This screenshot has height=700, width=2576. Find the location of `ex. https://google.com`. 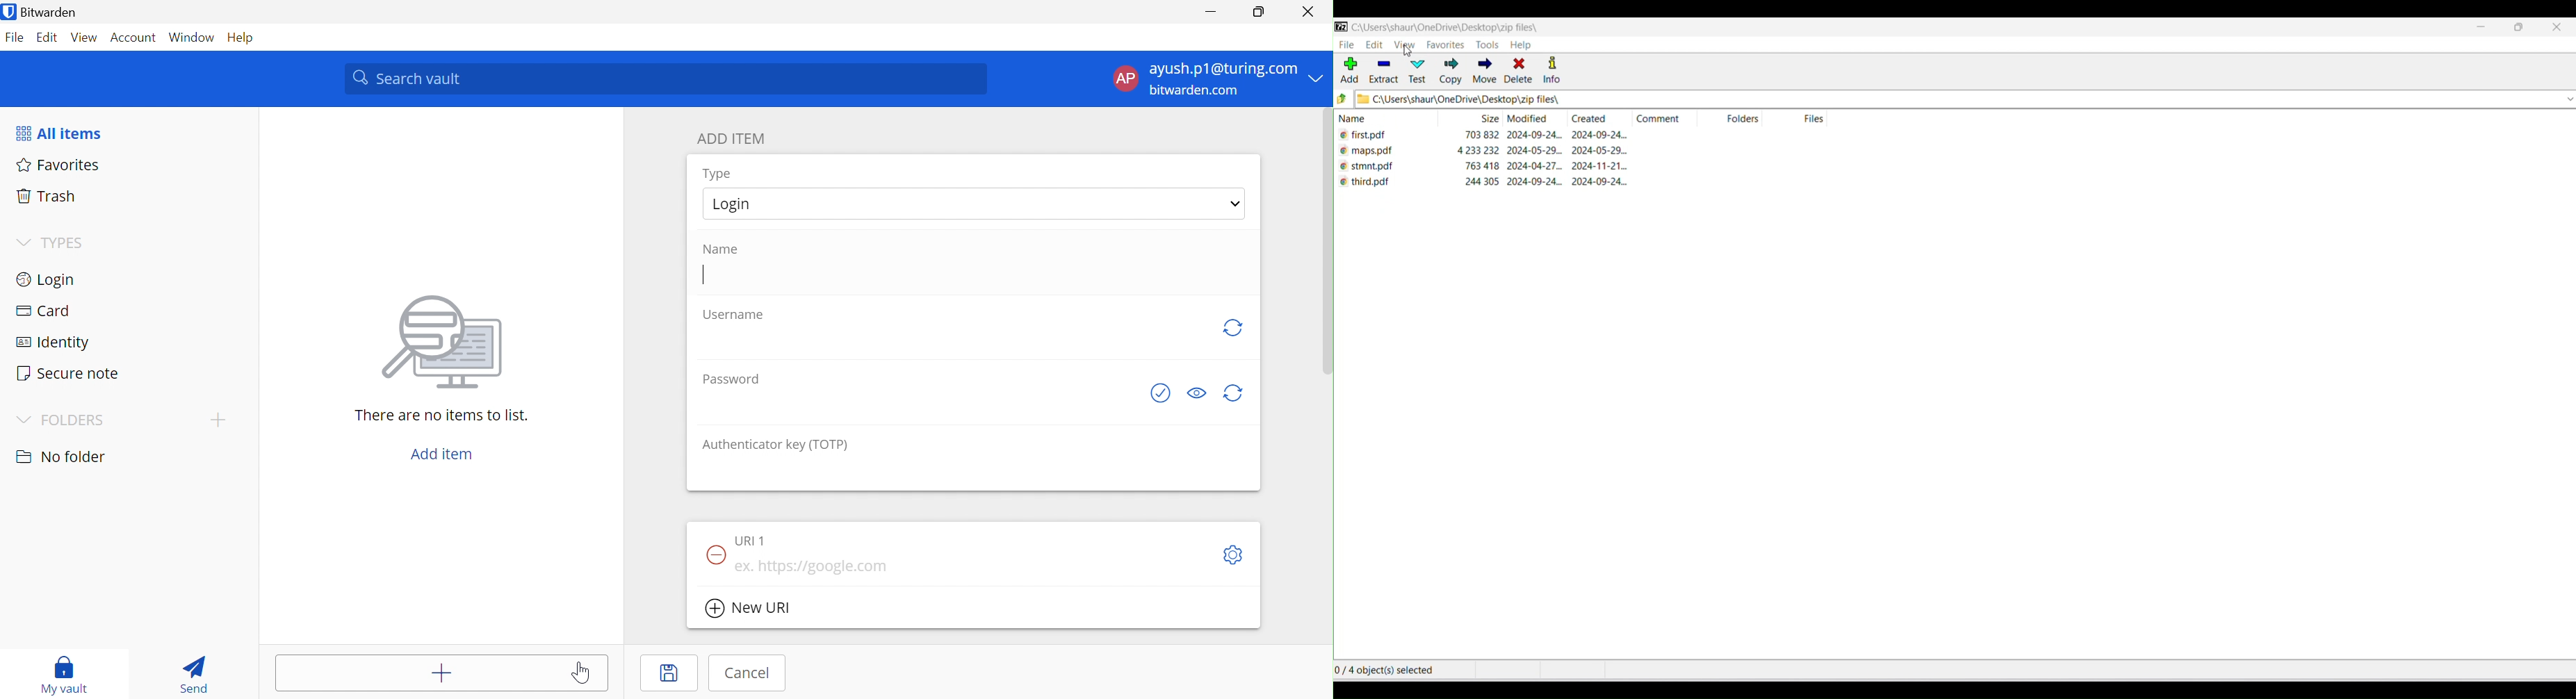

ex. https://google.com is located at coordinates (821, 567).